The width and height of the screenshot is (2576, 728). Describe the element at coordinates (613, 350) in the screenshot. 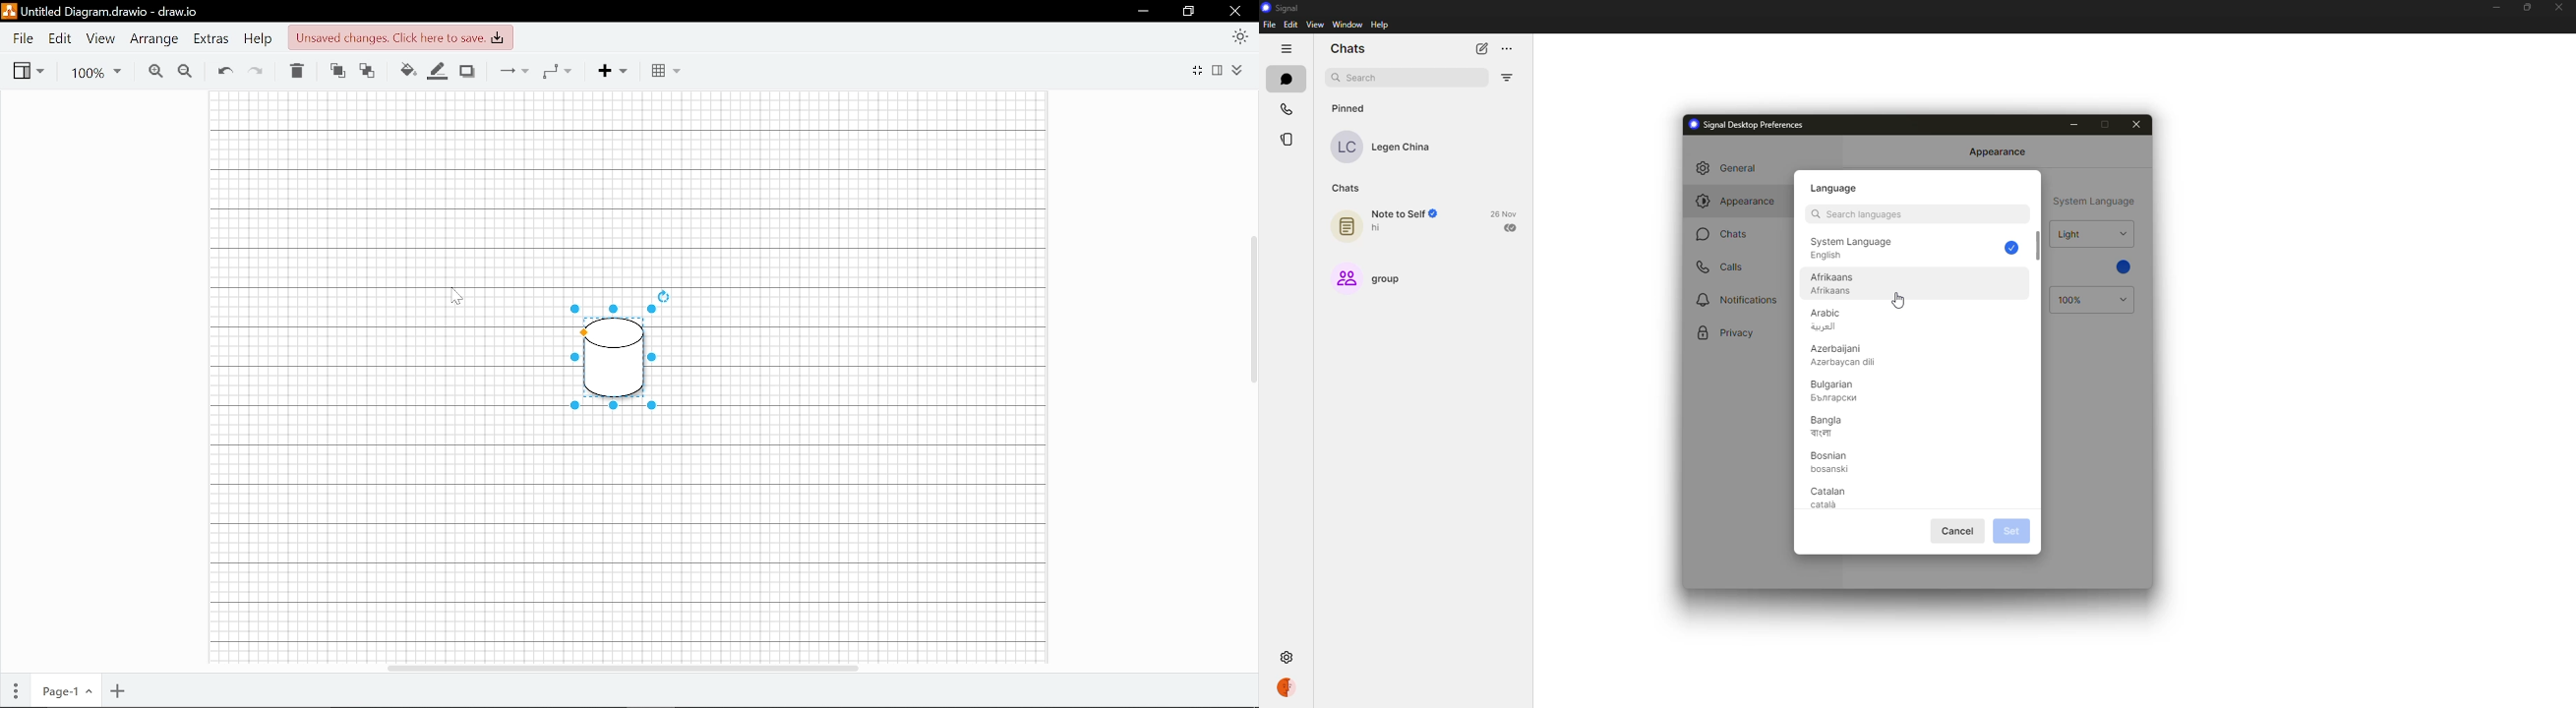

I see `3d effect added` at that location.